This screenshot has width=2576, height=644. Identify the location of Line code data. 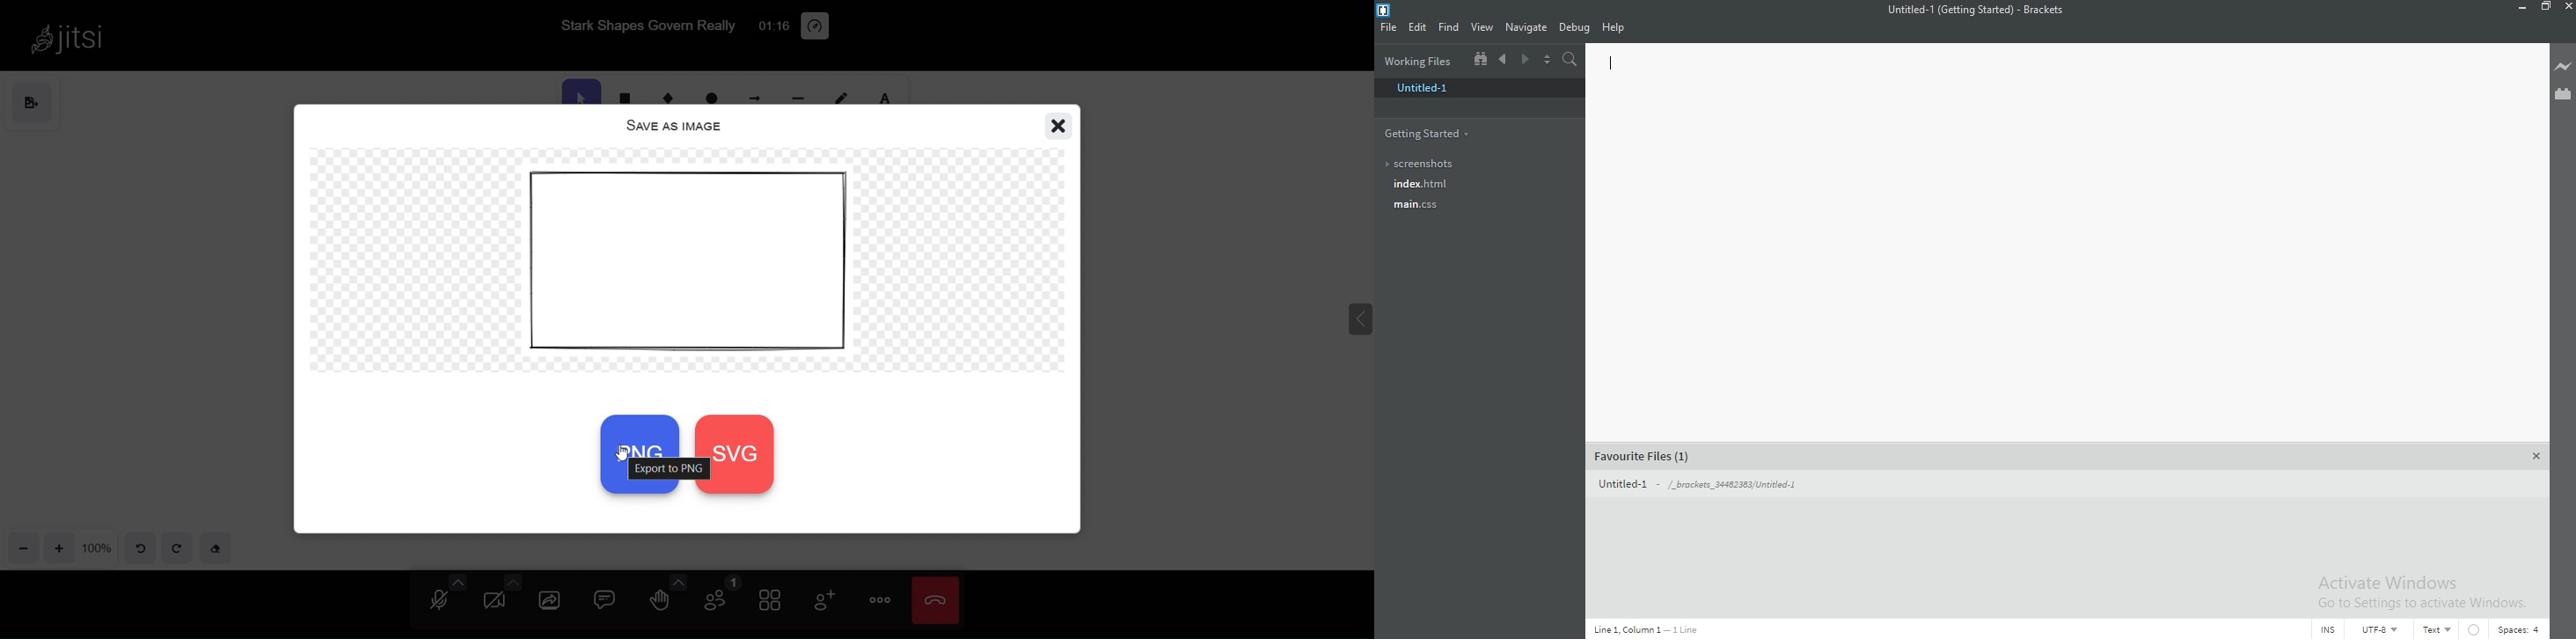
(1648, 631).